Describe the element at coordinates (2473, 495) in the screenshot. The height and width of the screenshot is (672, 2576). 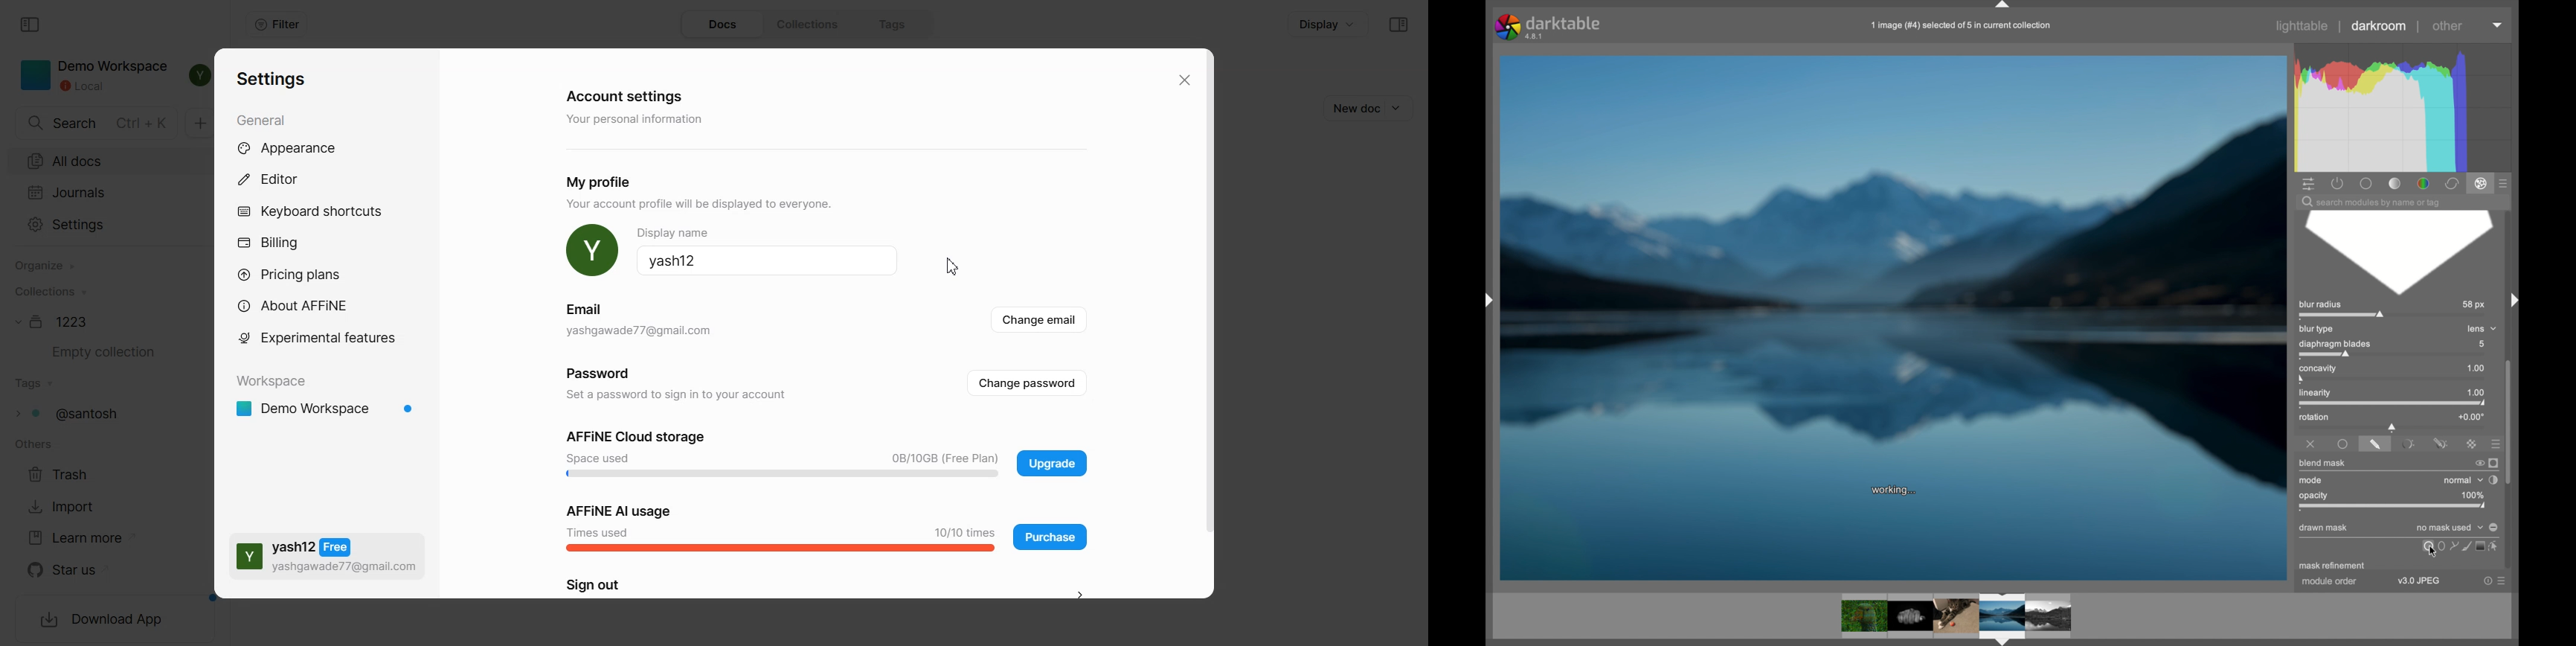
I see `100%` at that location.